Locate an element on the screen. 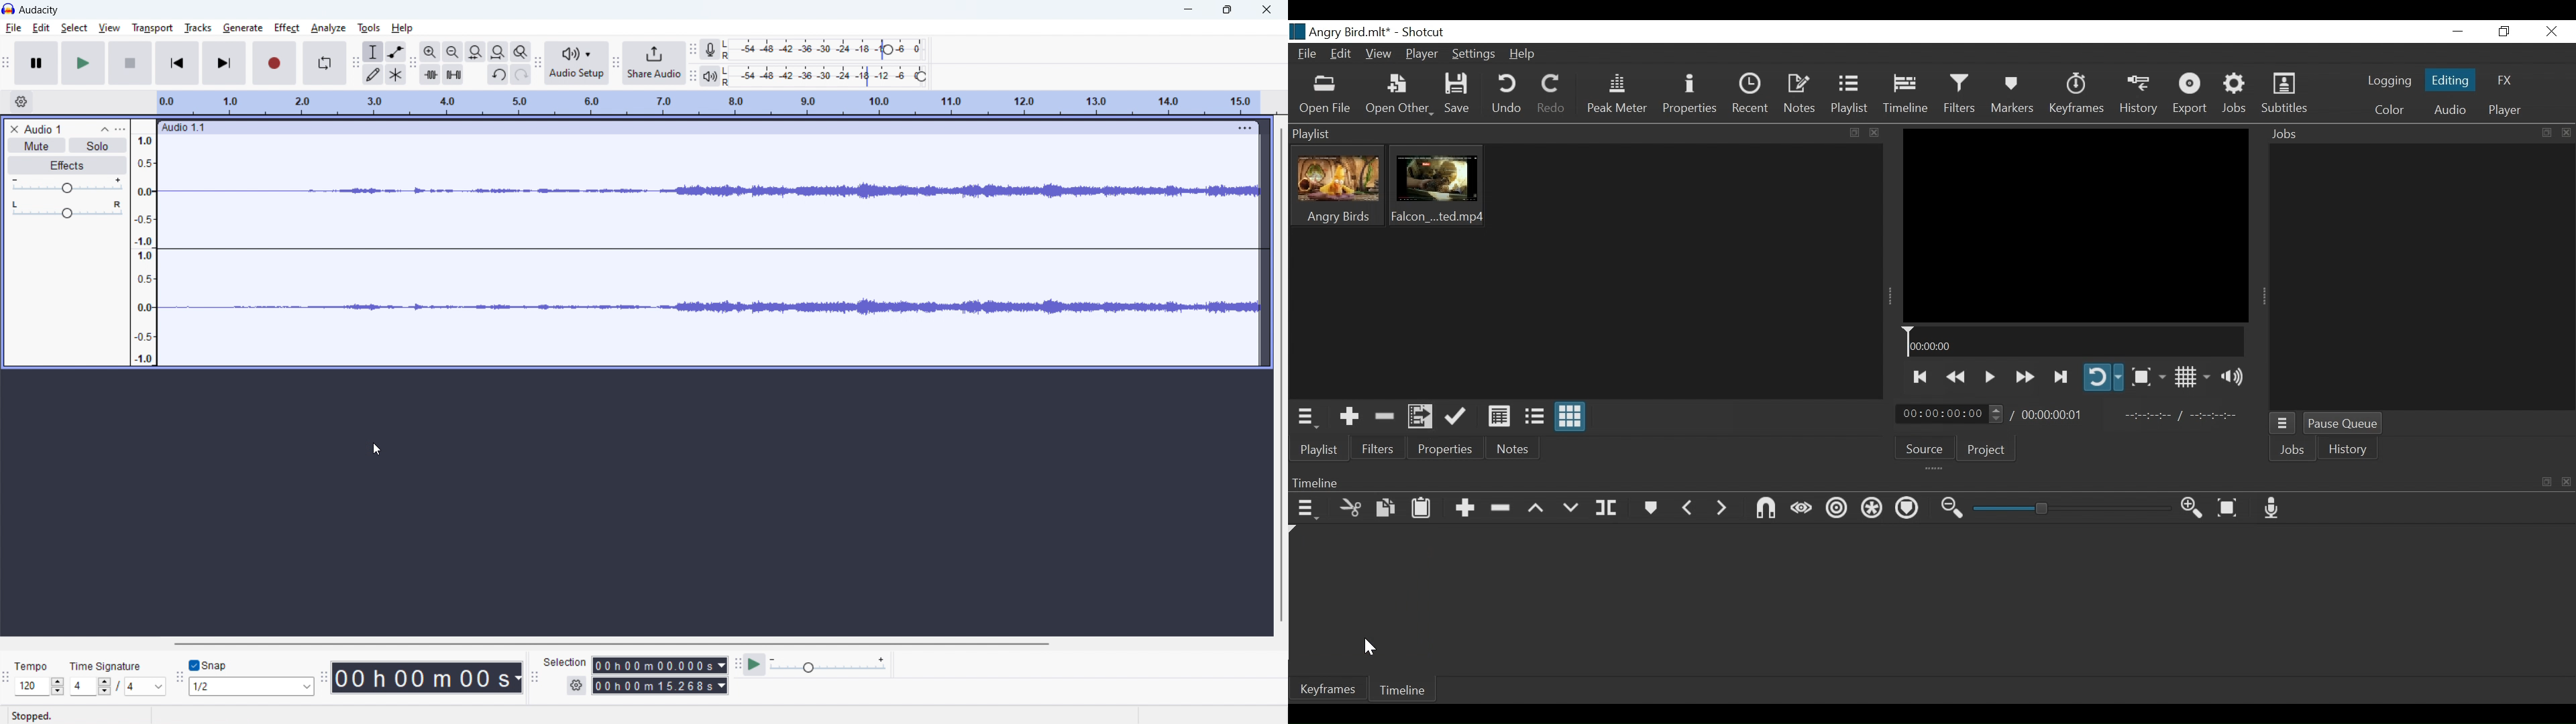 The width and height of the screenshot is (2576, 728). title o project is located at coordinates (44, 129).